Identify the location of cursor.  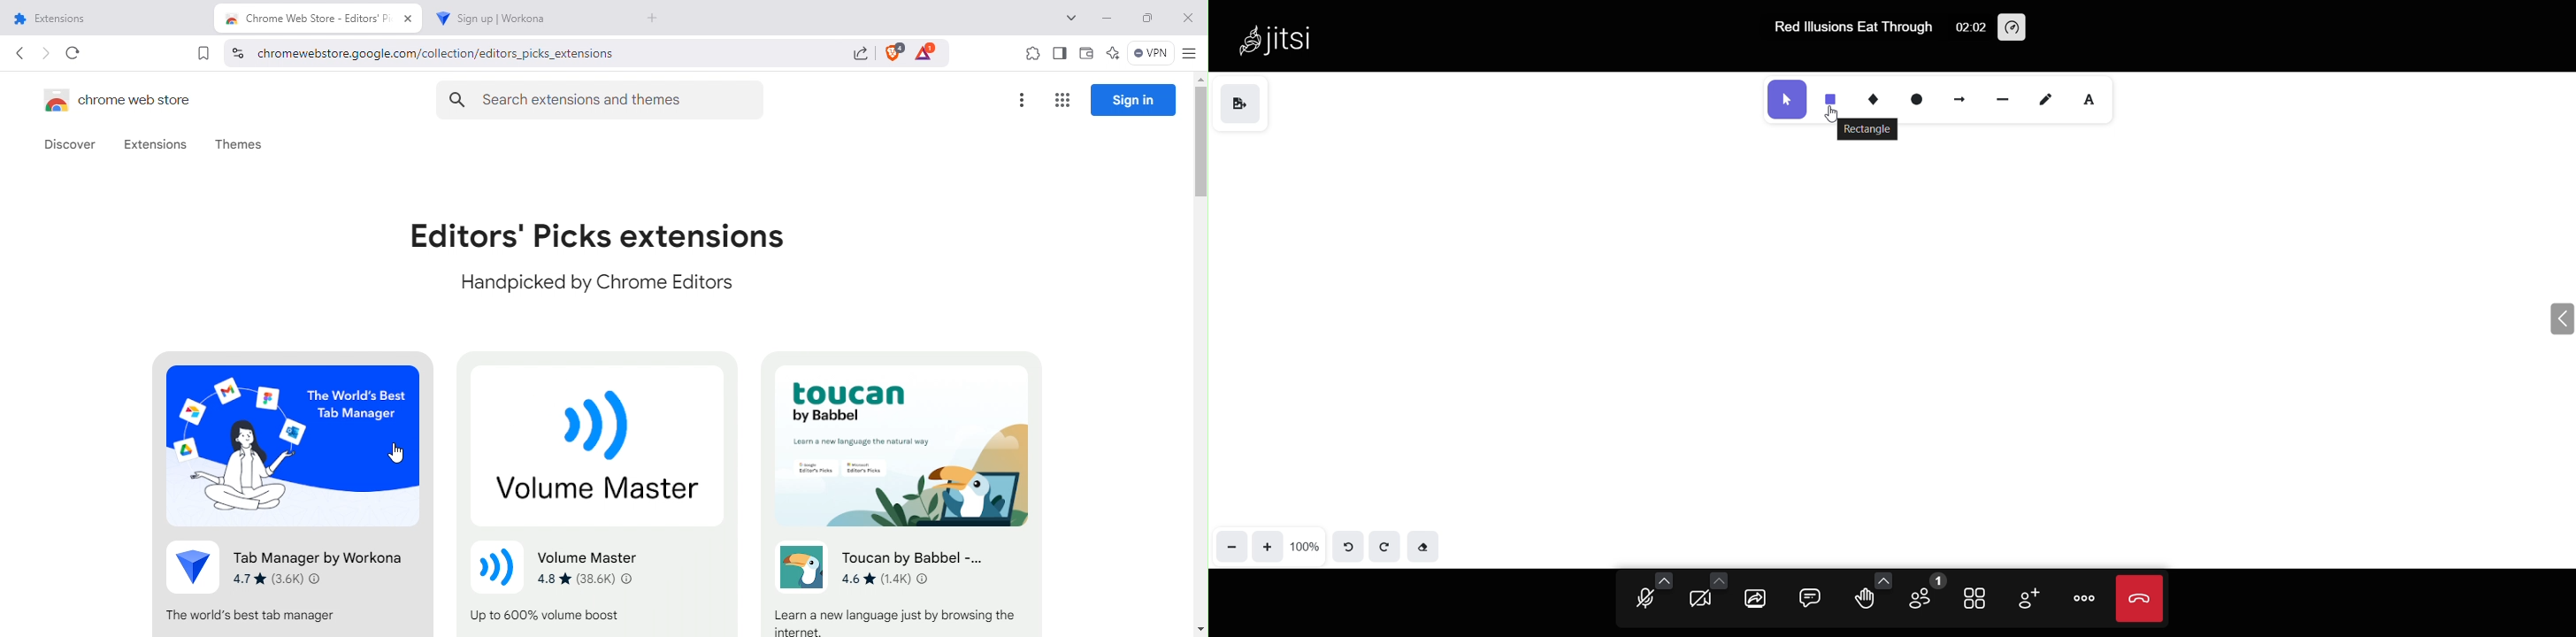
(1840, 111).